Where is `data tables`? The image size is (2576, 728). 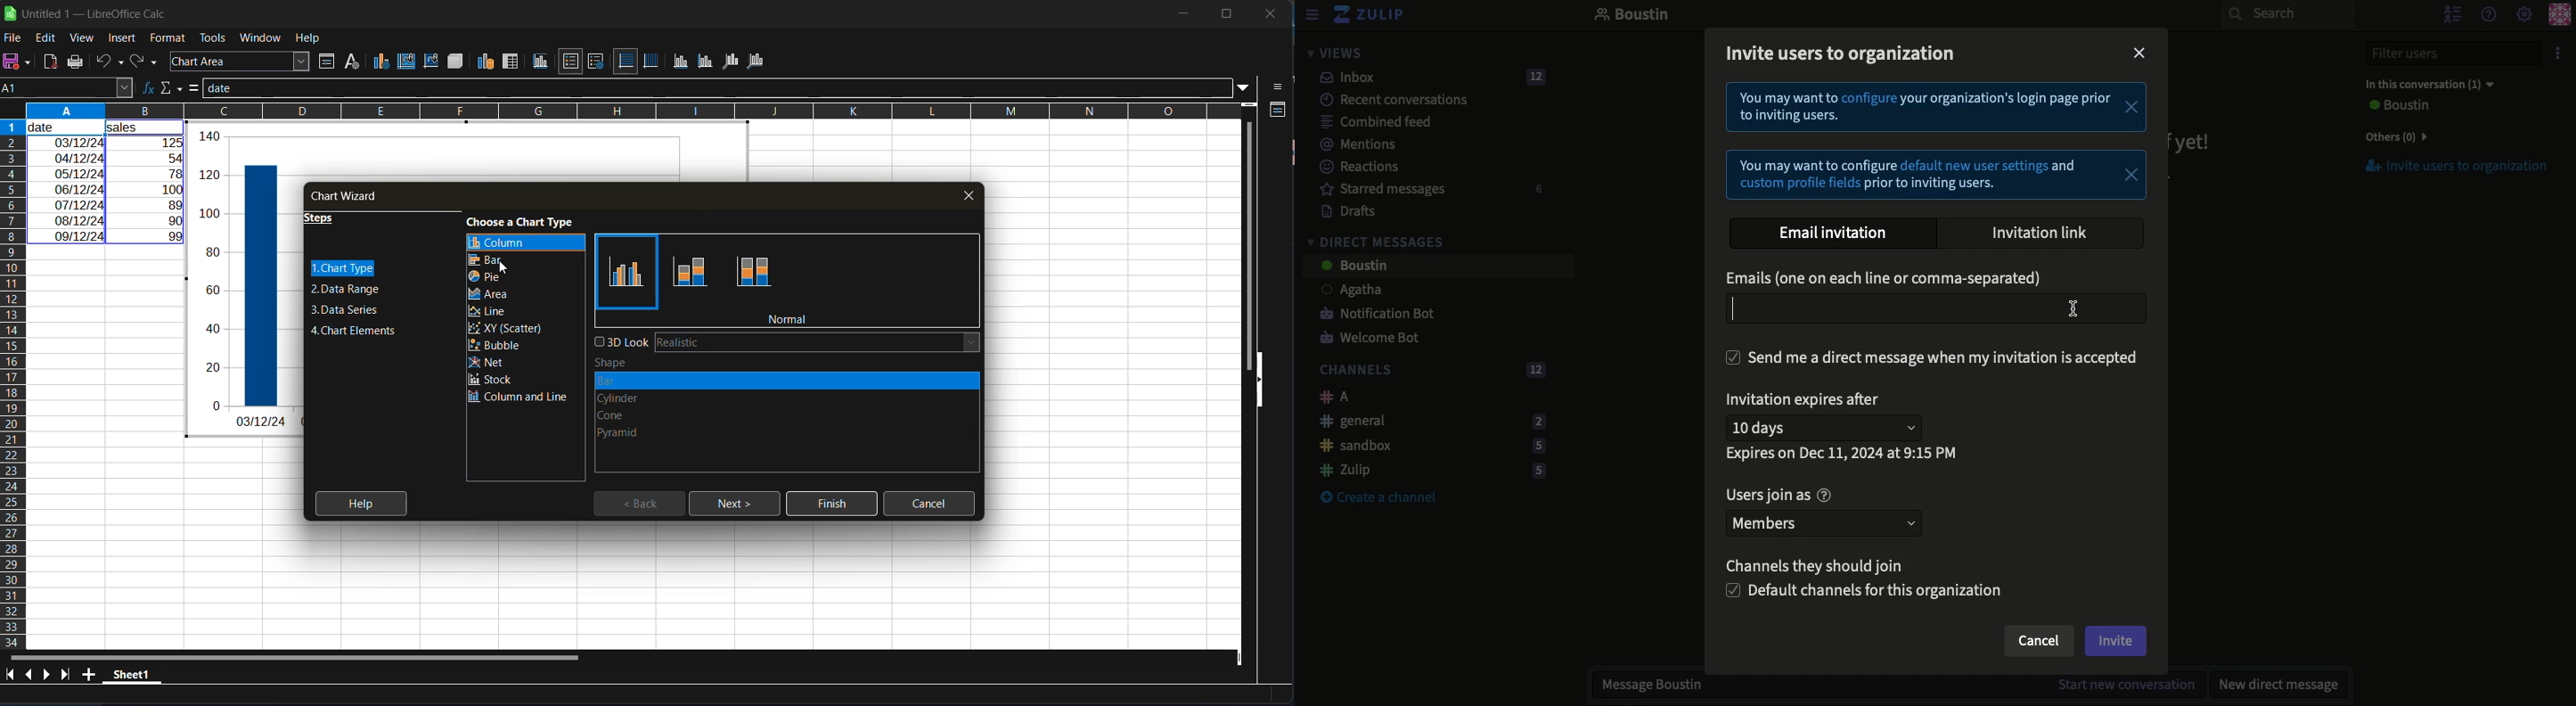 data tables is located at coordinates (512, 62).